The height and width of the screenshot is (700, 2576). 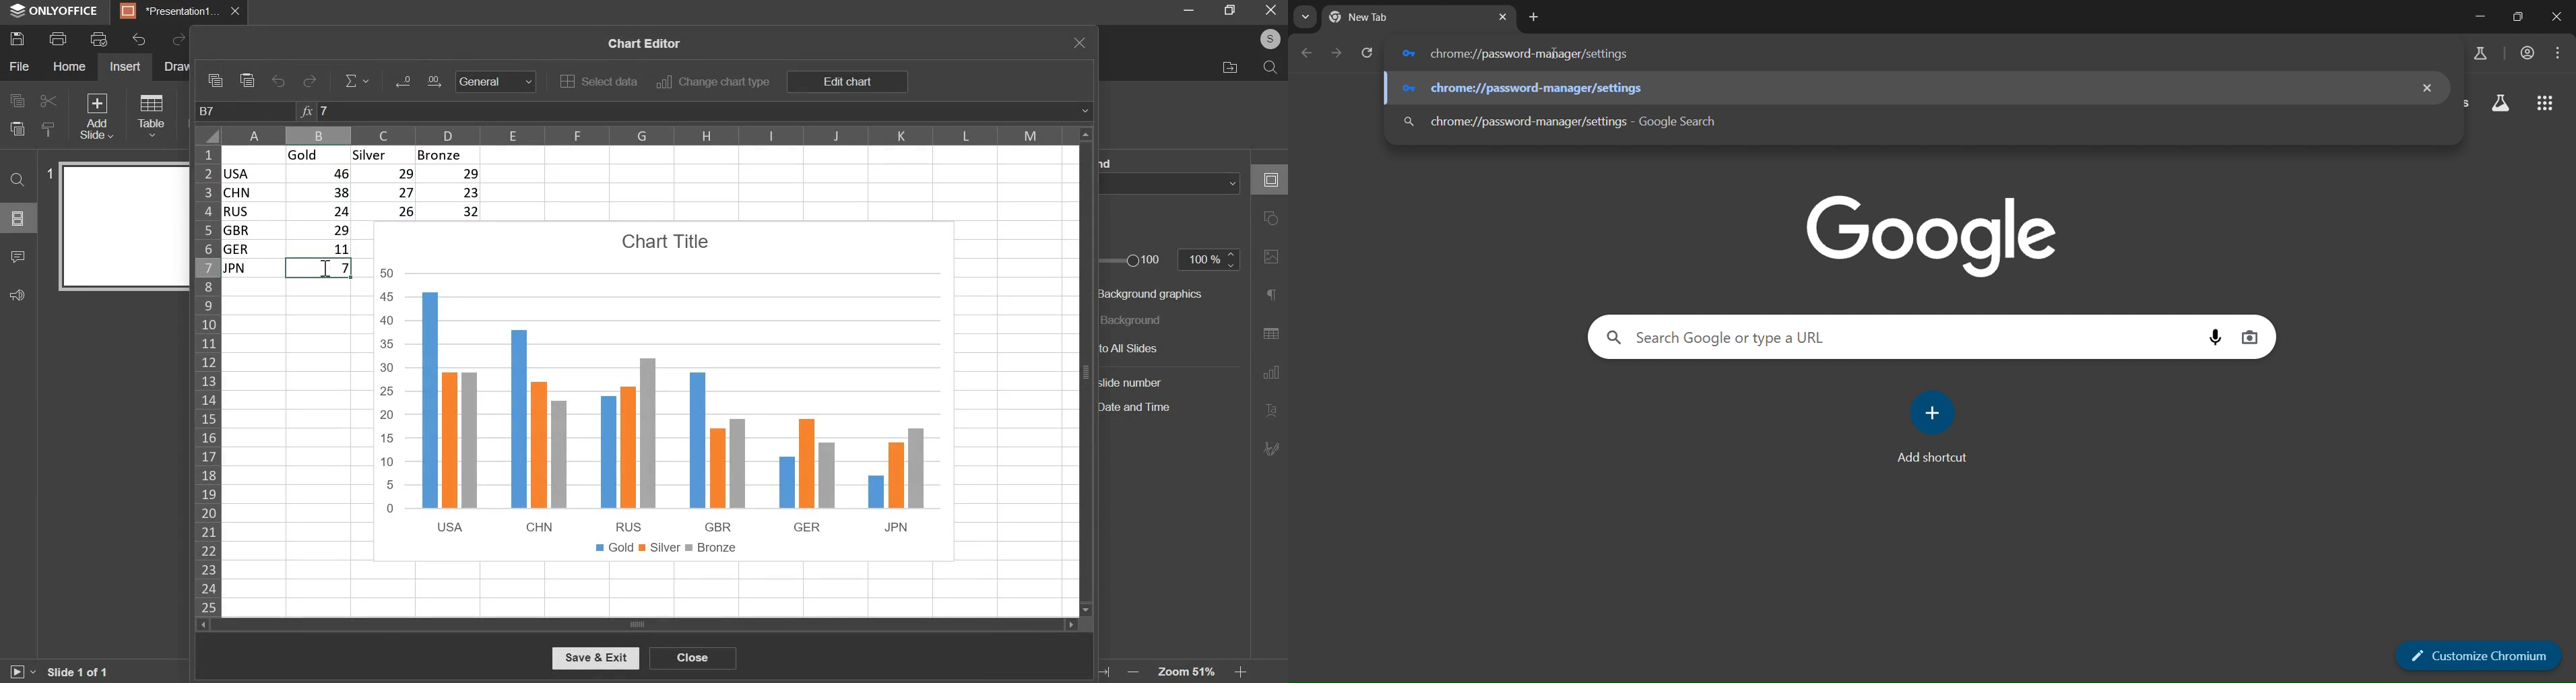 I want to click on voice search, so click(x=2252, y=339).